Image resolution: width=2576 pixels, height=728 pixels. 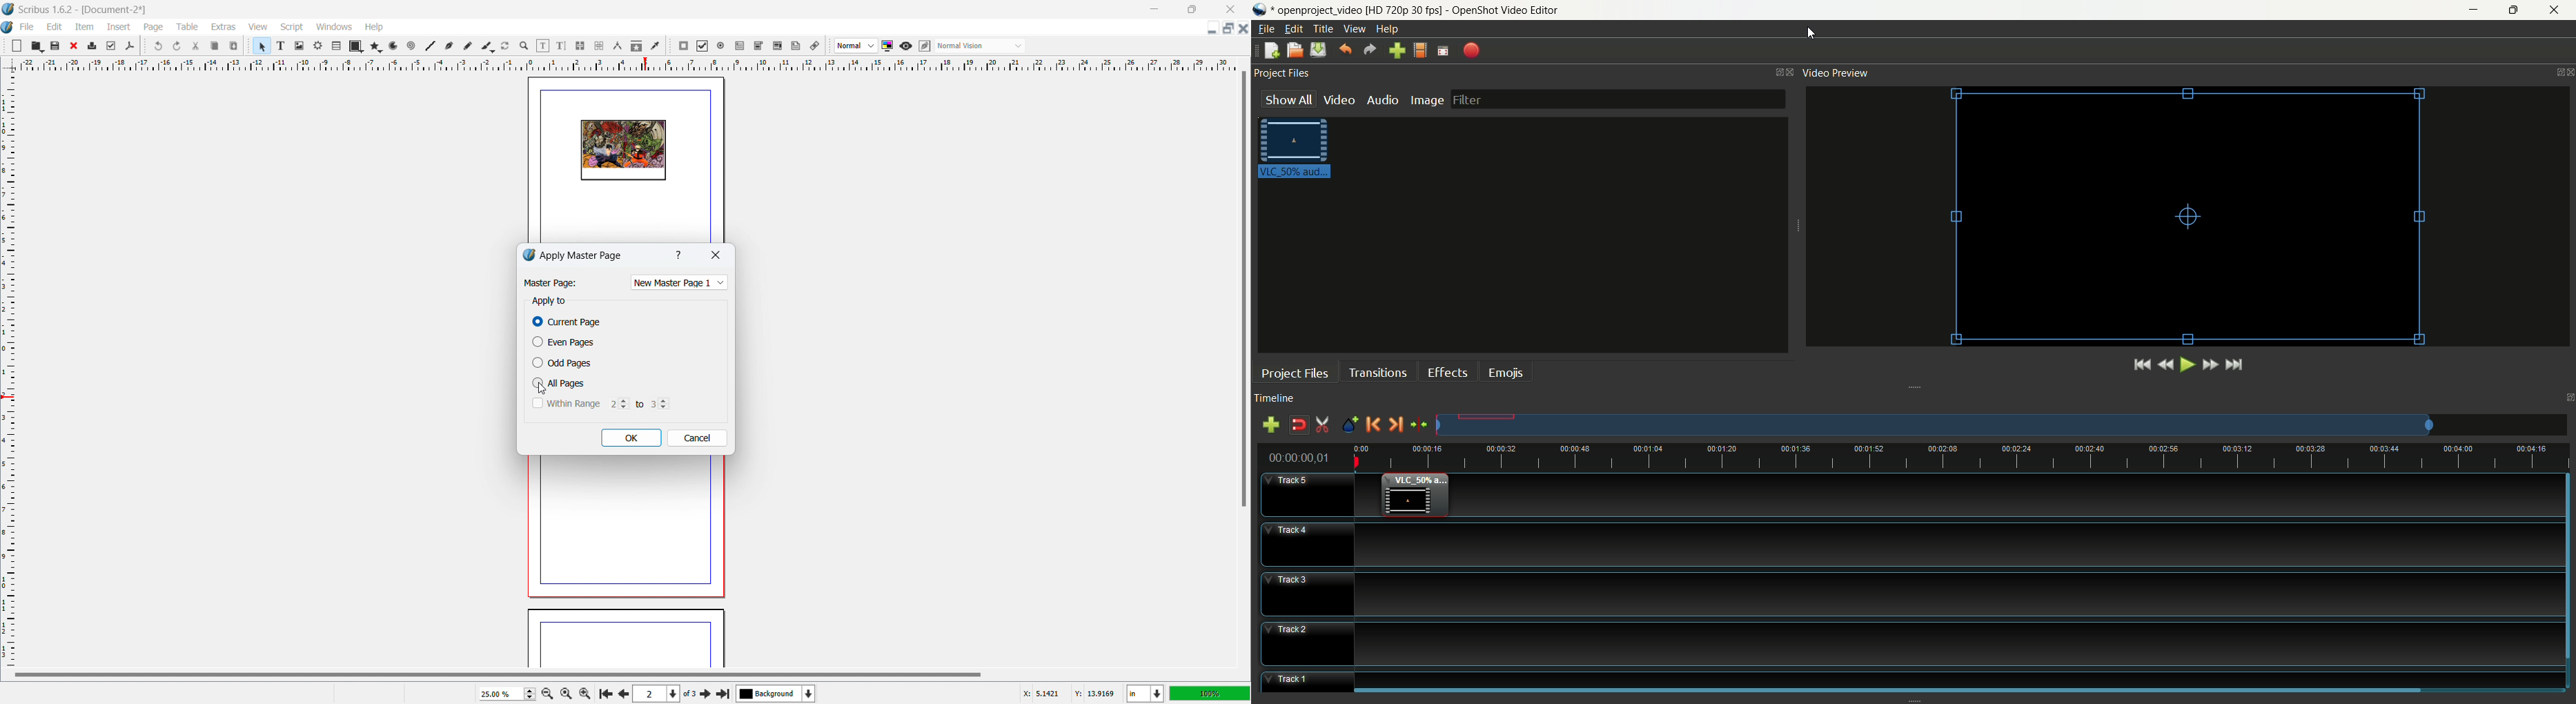 What do you see at coordinates (684, 281) in the screenshot?
I see `new master page selected` at bounding box center [684, 281].